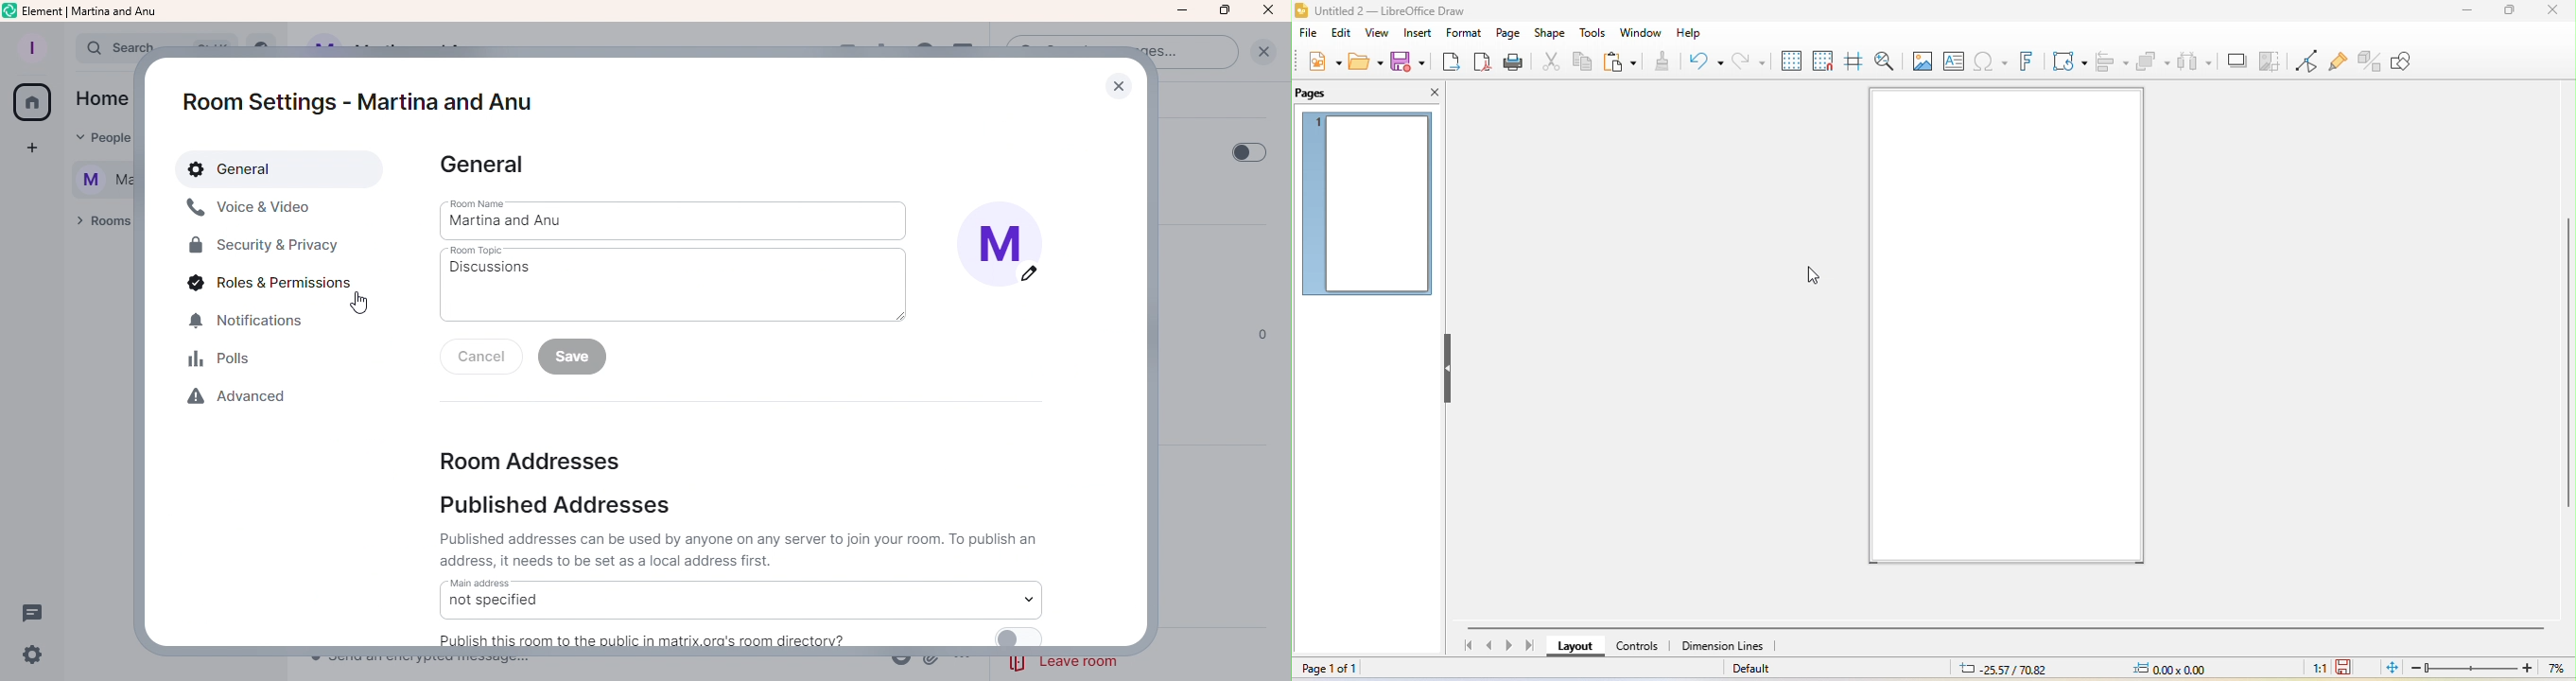 The image size is (2576, 700). Describe the element at coordinates (1321, 93) in the screenshot. I see `pages` at that location.